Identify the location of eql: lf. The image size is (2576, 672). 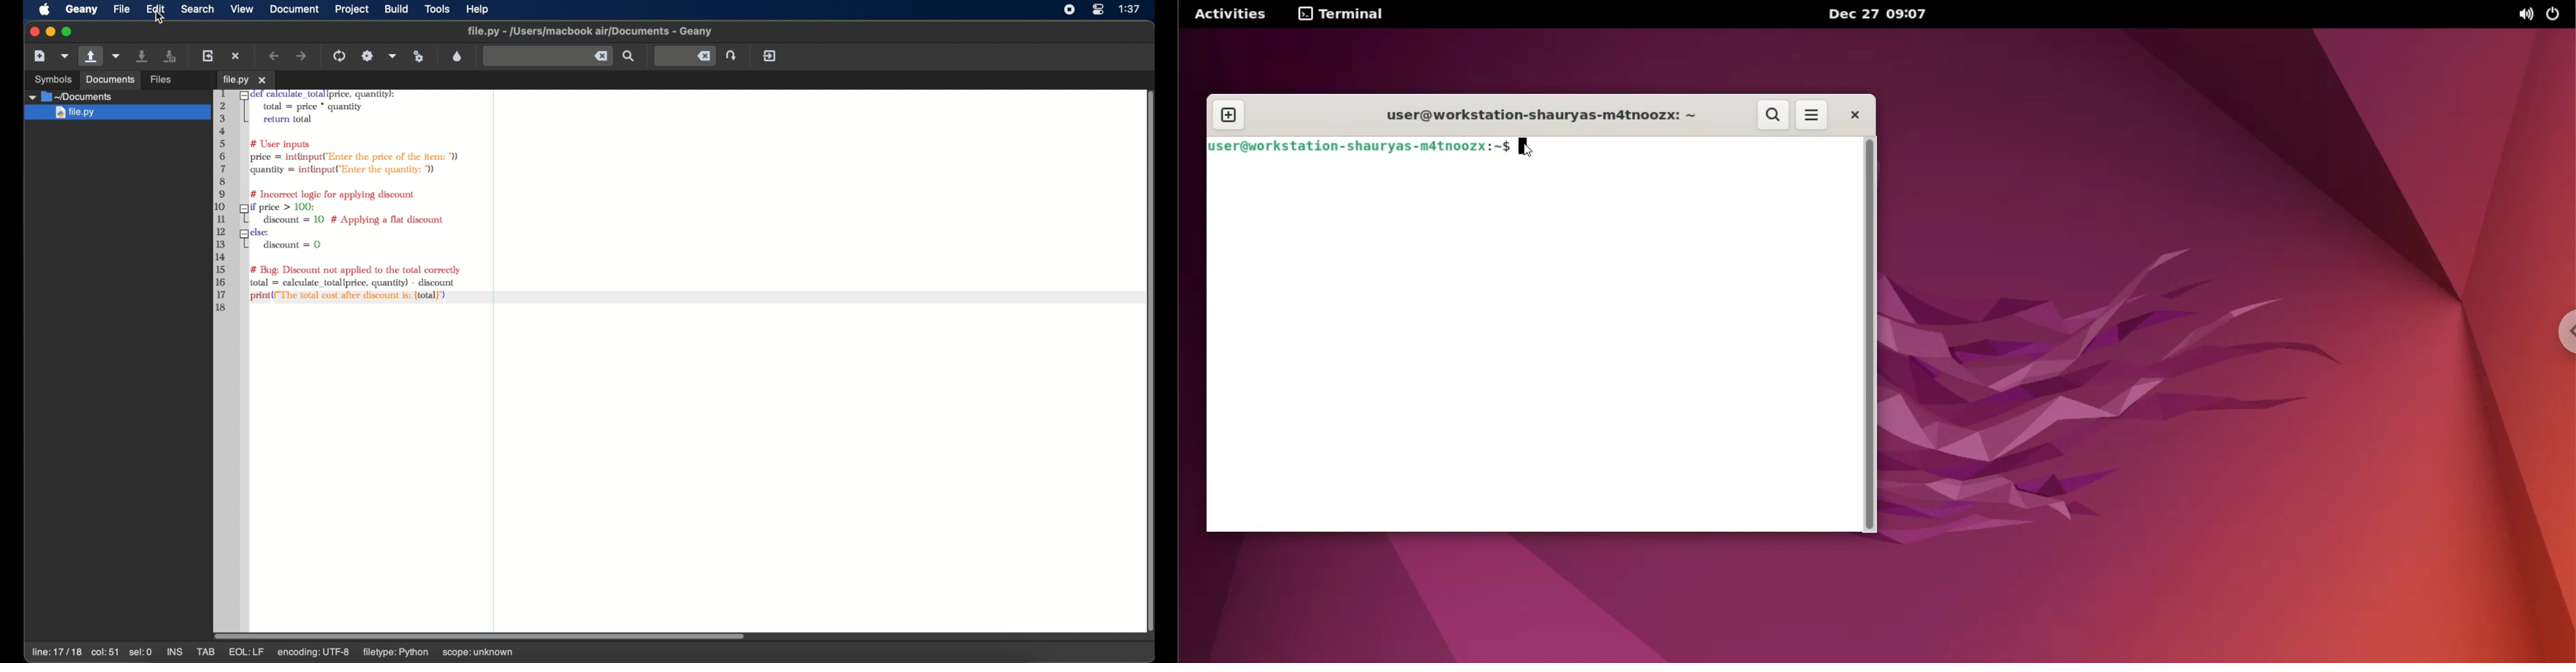
(247, 653).